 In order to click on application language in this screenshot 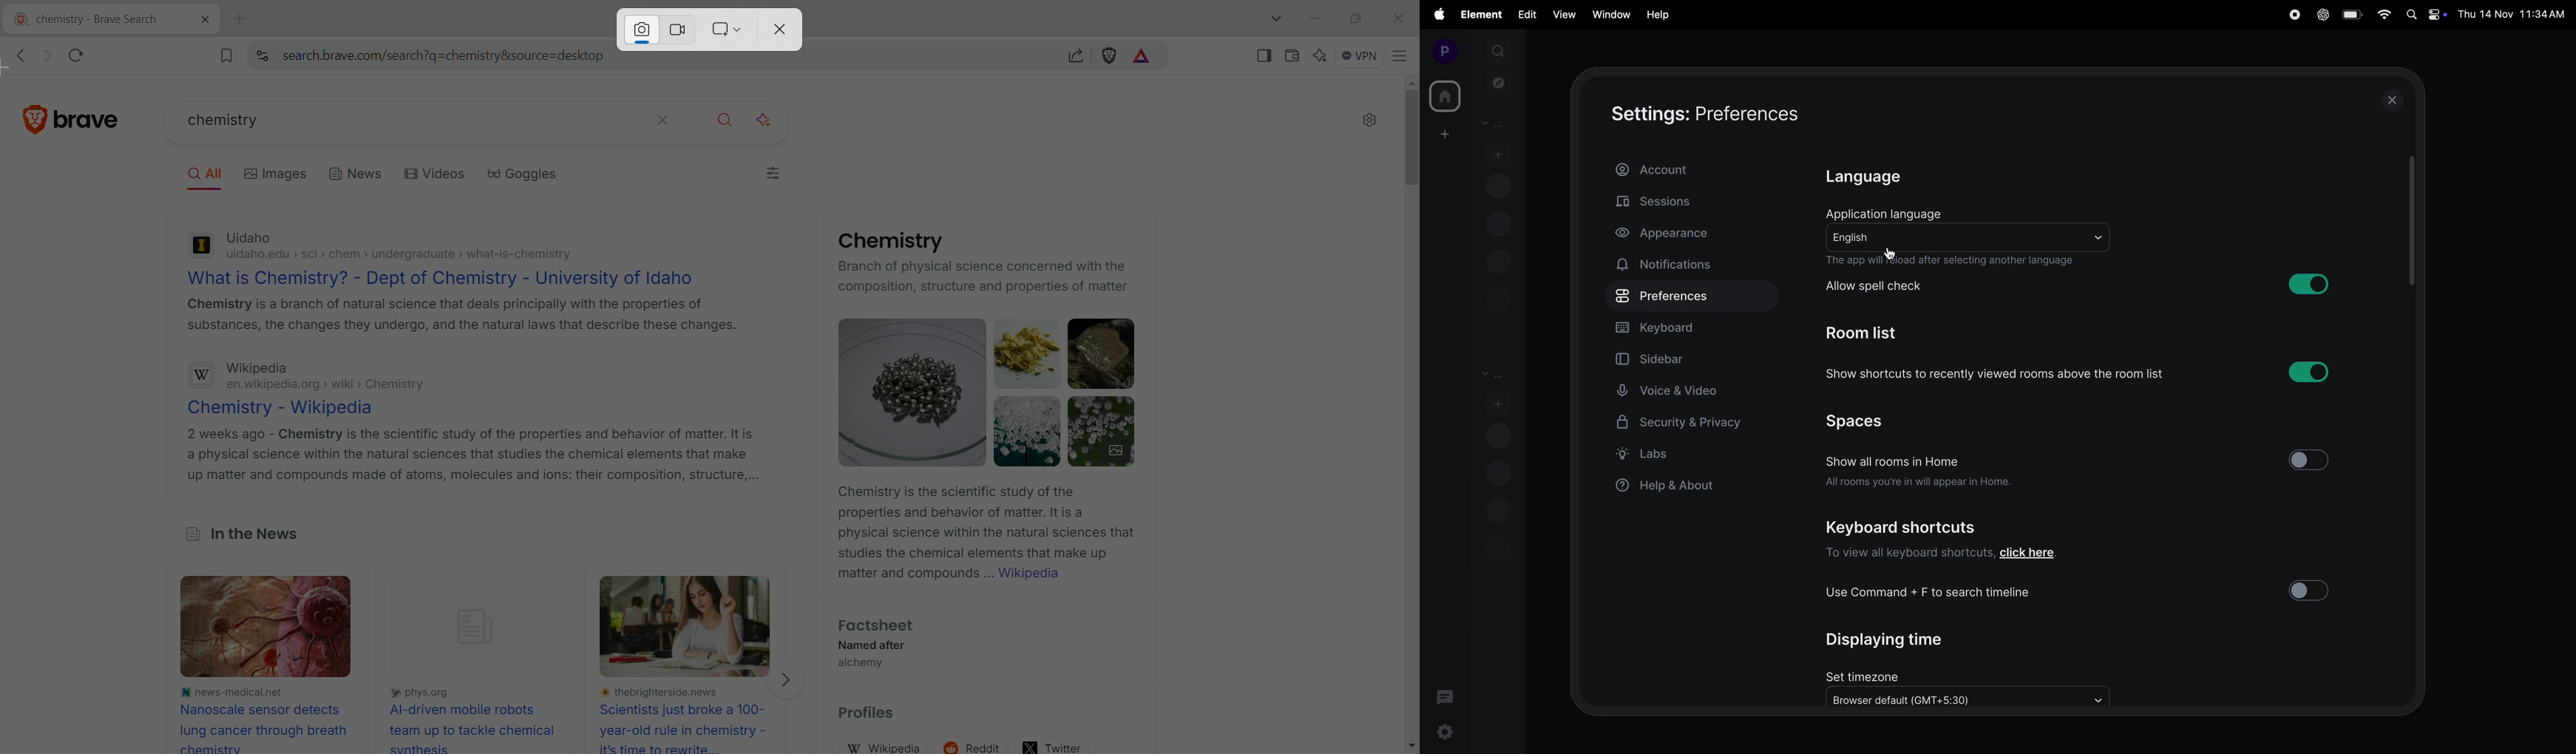, I will do `click(1893, 213)`.